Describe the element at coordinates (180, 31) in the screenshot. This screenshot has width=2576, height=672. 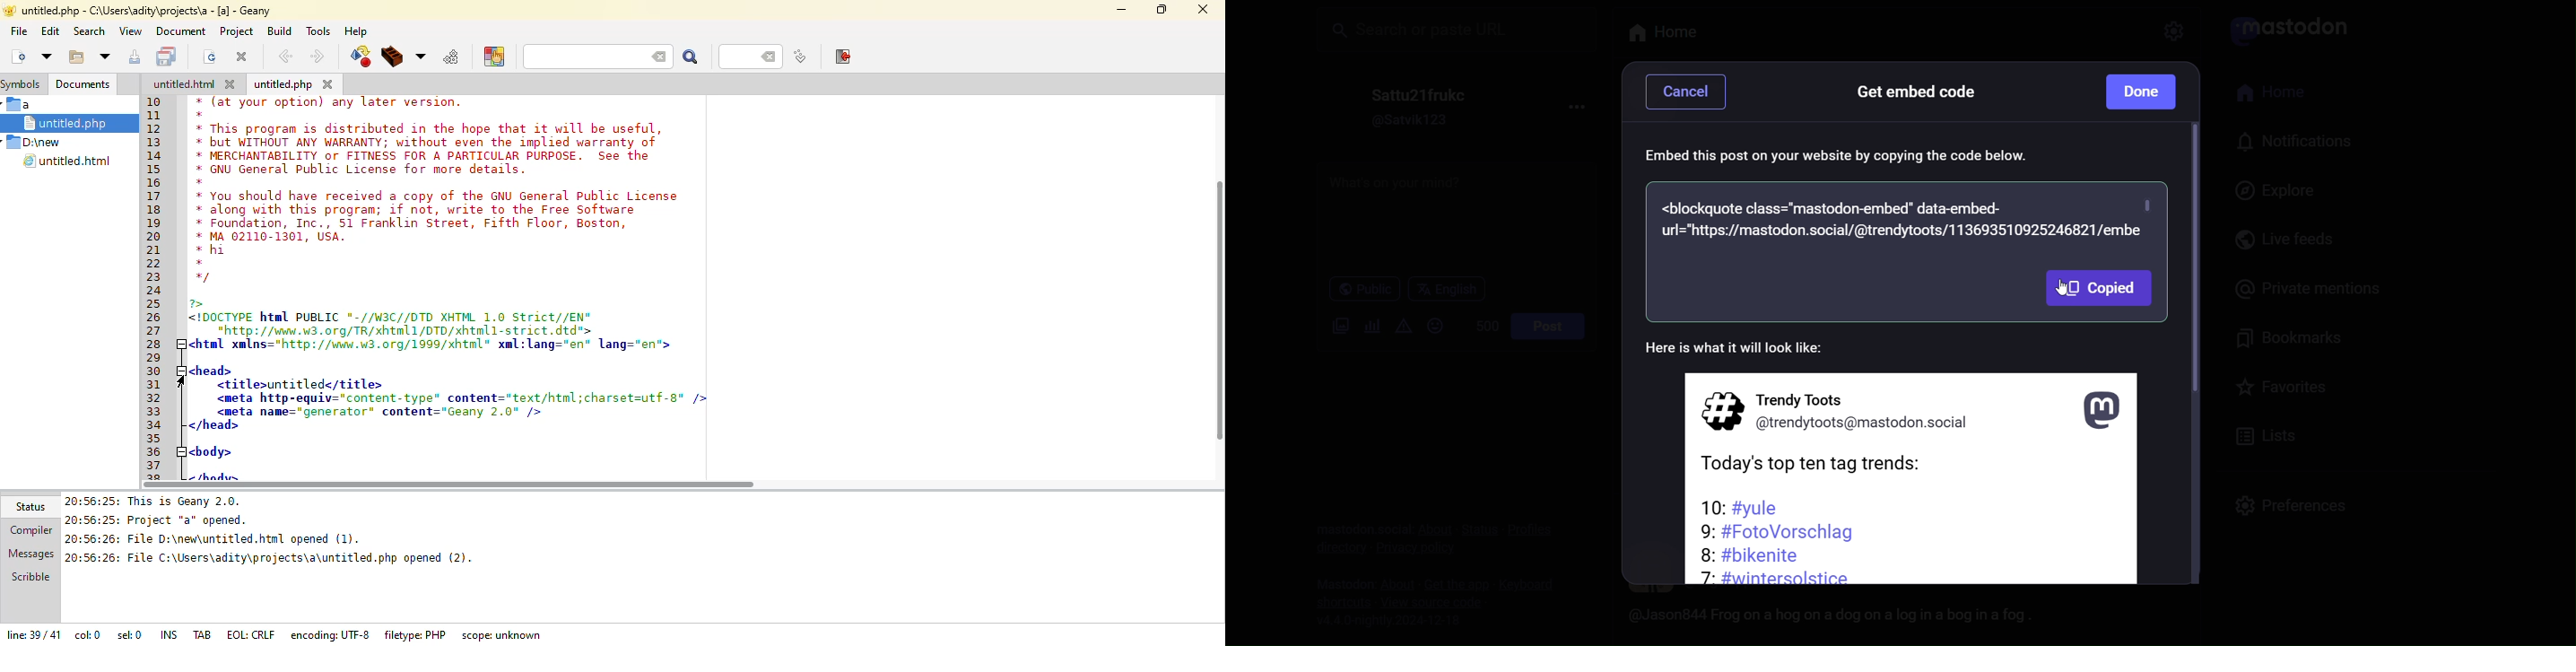
I see `document` at that location.